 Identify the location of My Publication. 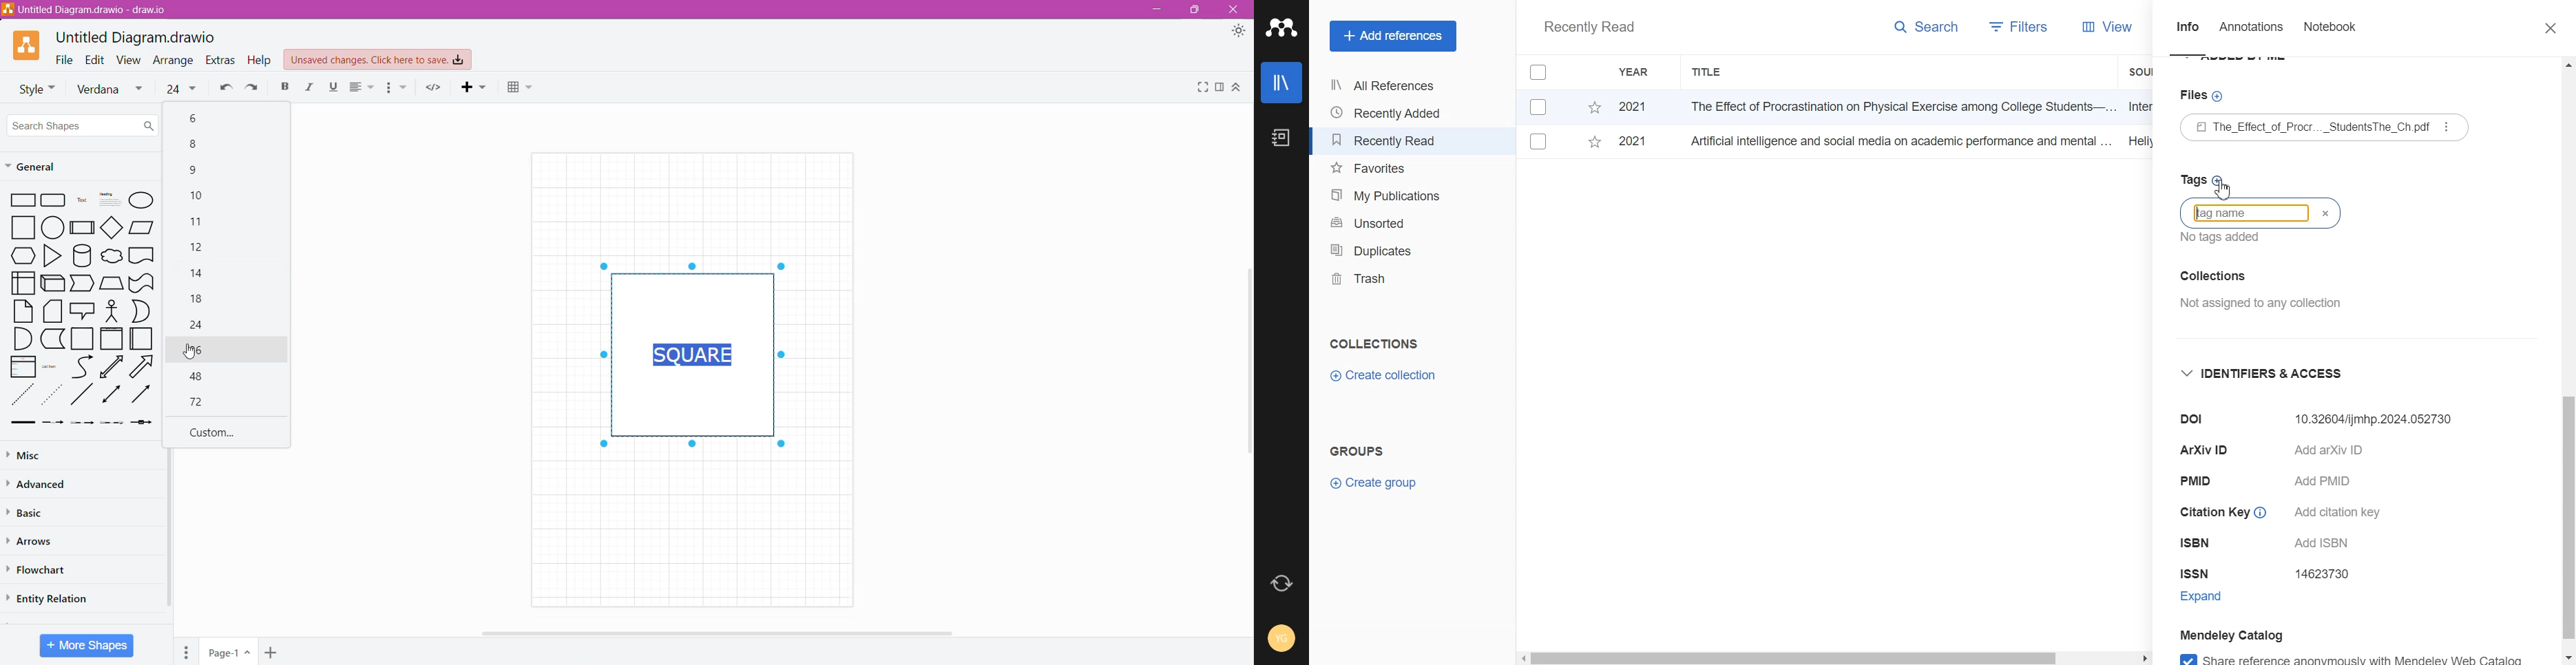
(1389, 196).